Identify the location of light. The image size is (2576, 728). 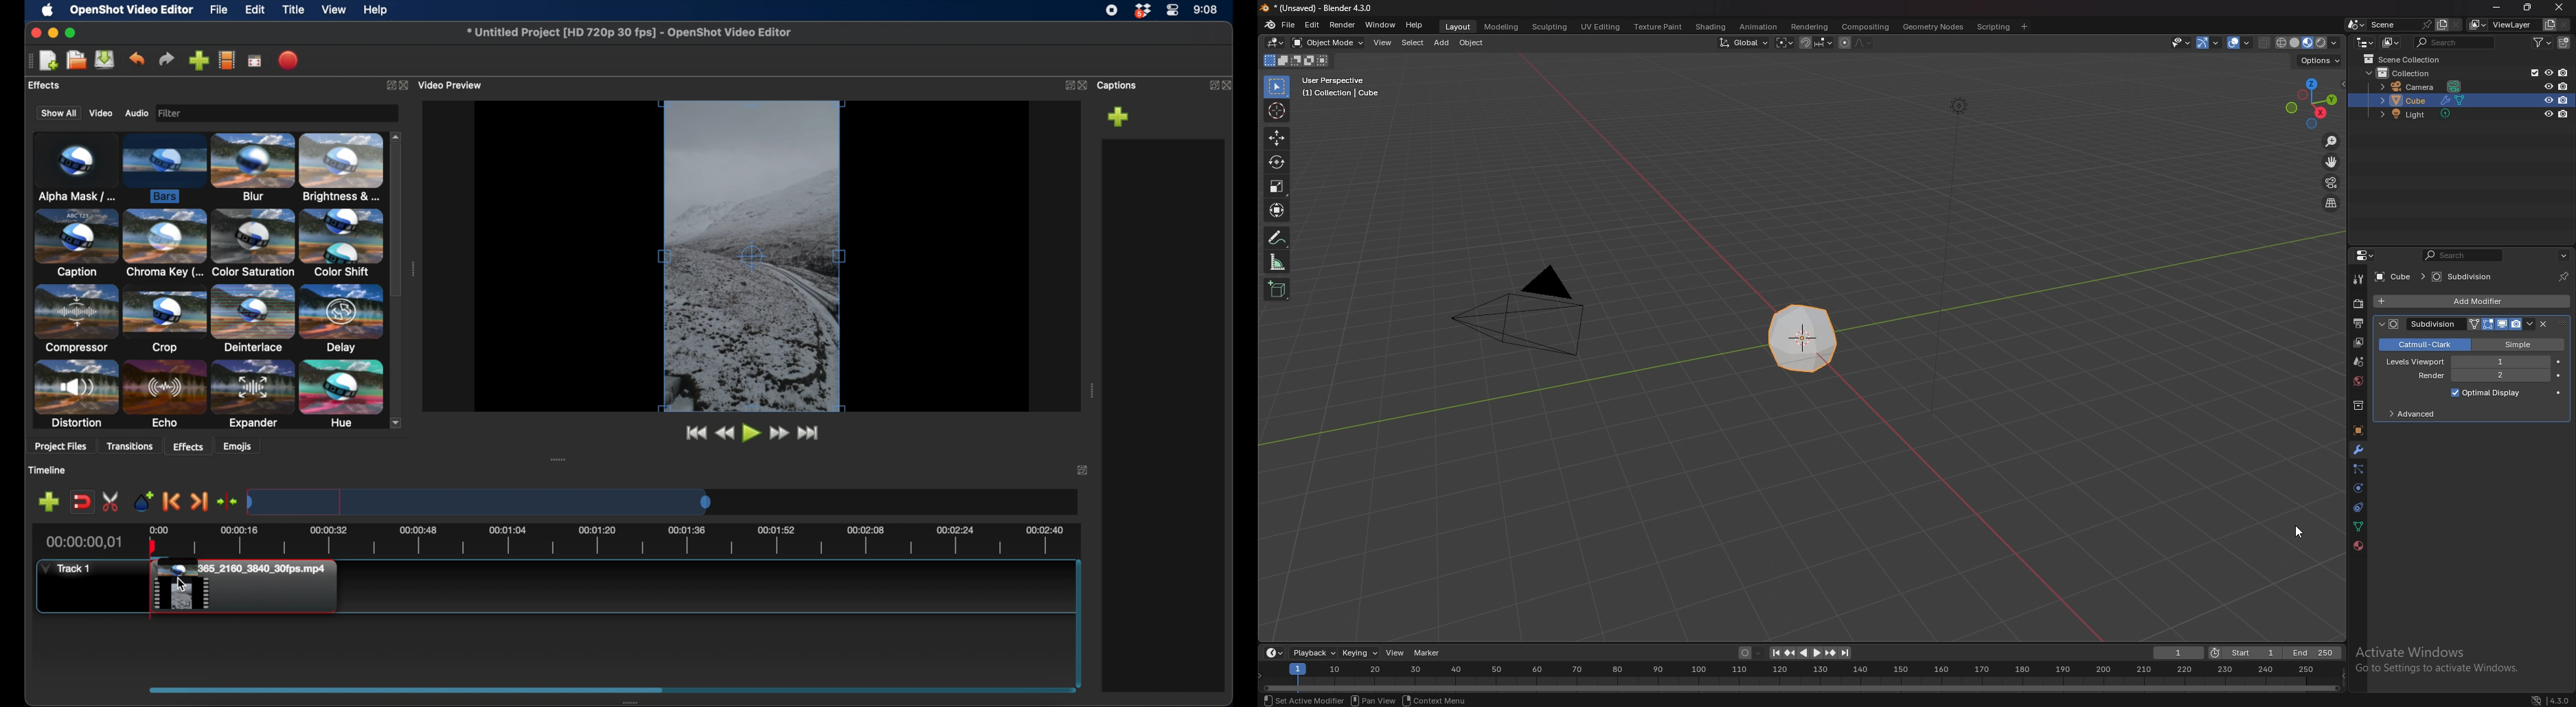
(2420, 115).